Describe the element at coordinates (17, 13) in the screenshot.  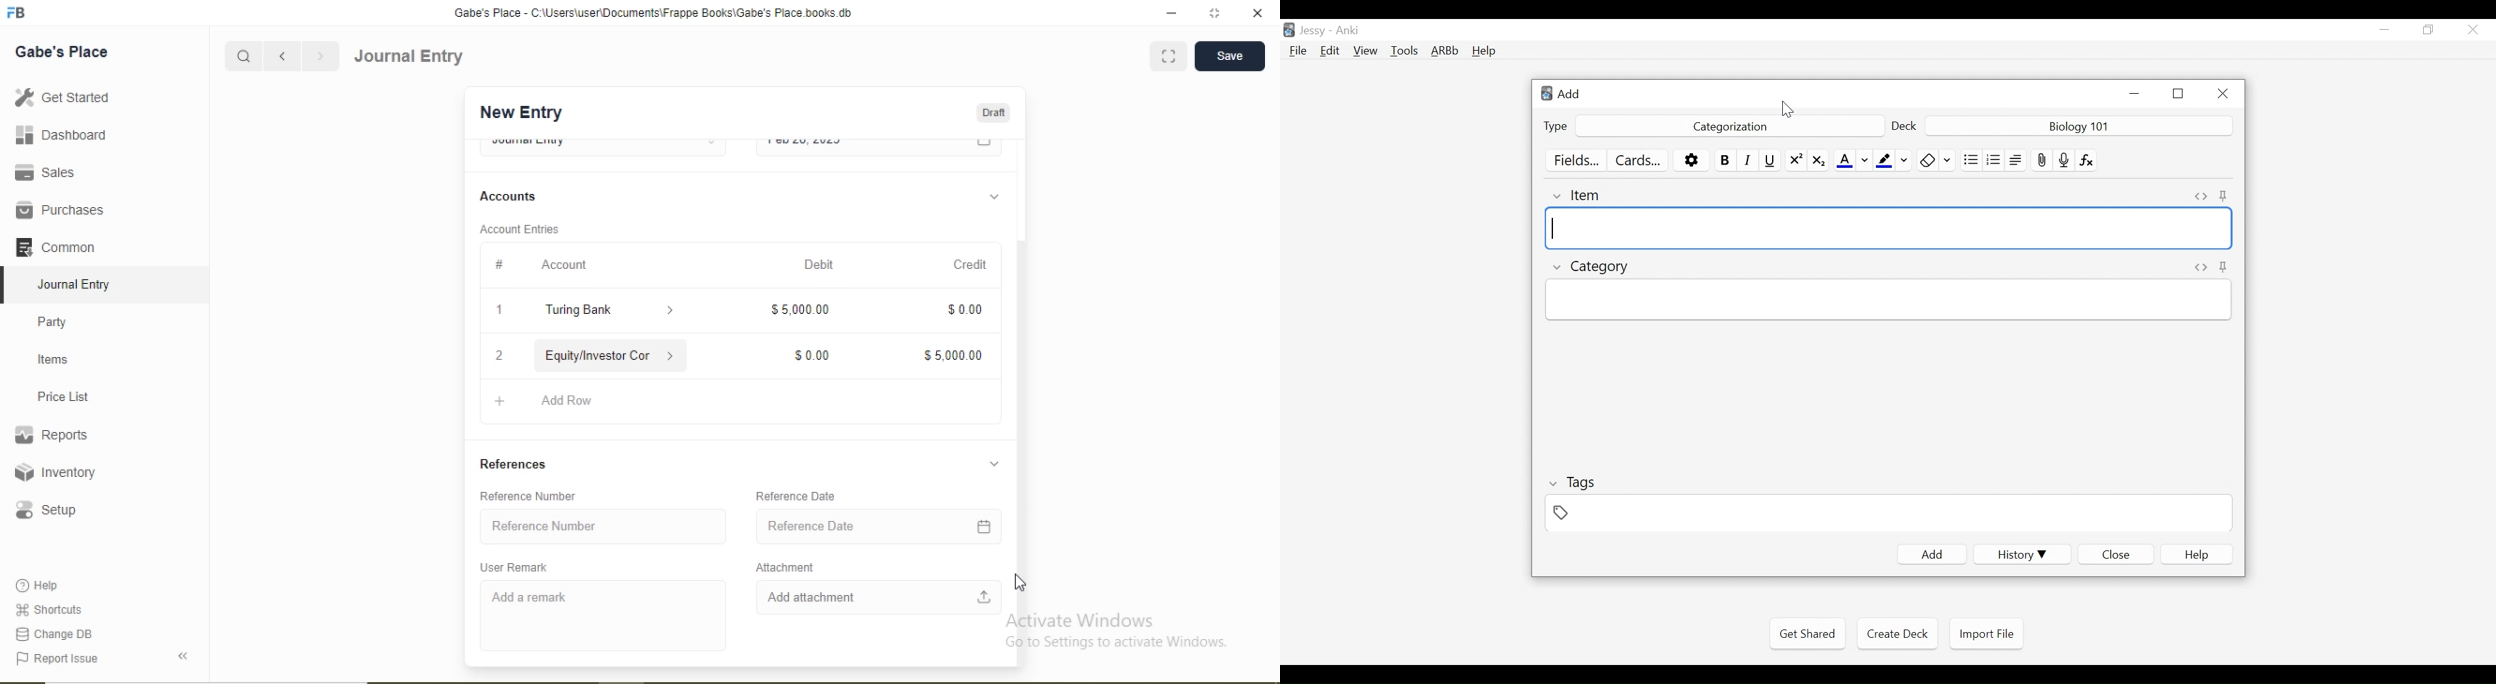
I see `Logo` at that location.